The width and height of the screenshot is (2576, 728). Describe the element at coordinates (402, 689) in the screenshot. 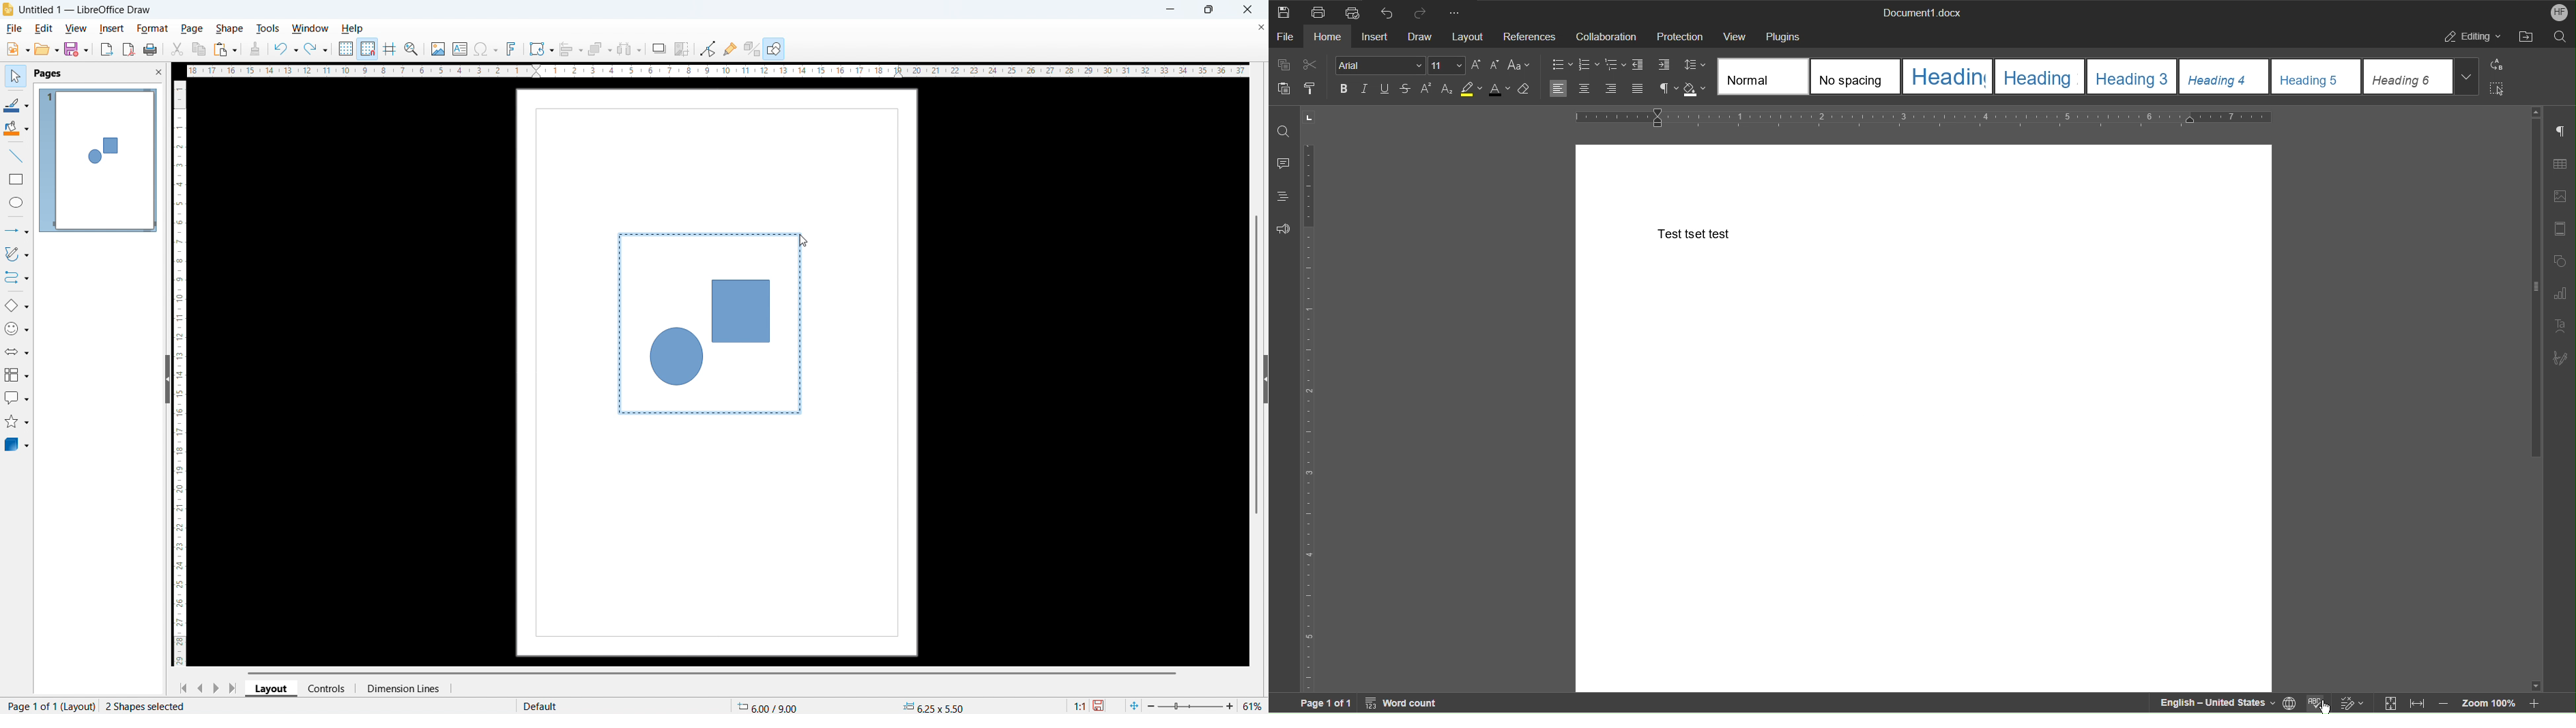

I see `dimension lines` at that location.